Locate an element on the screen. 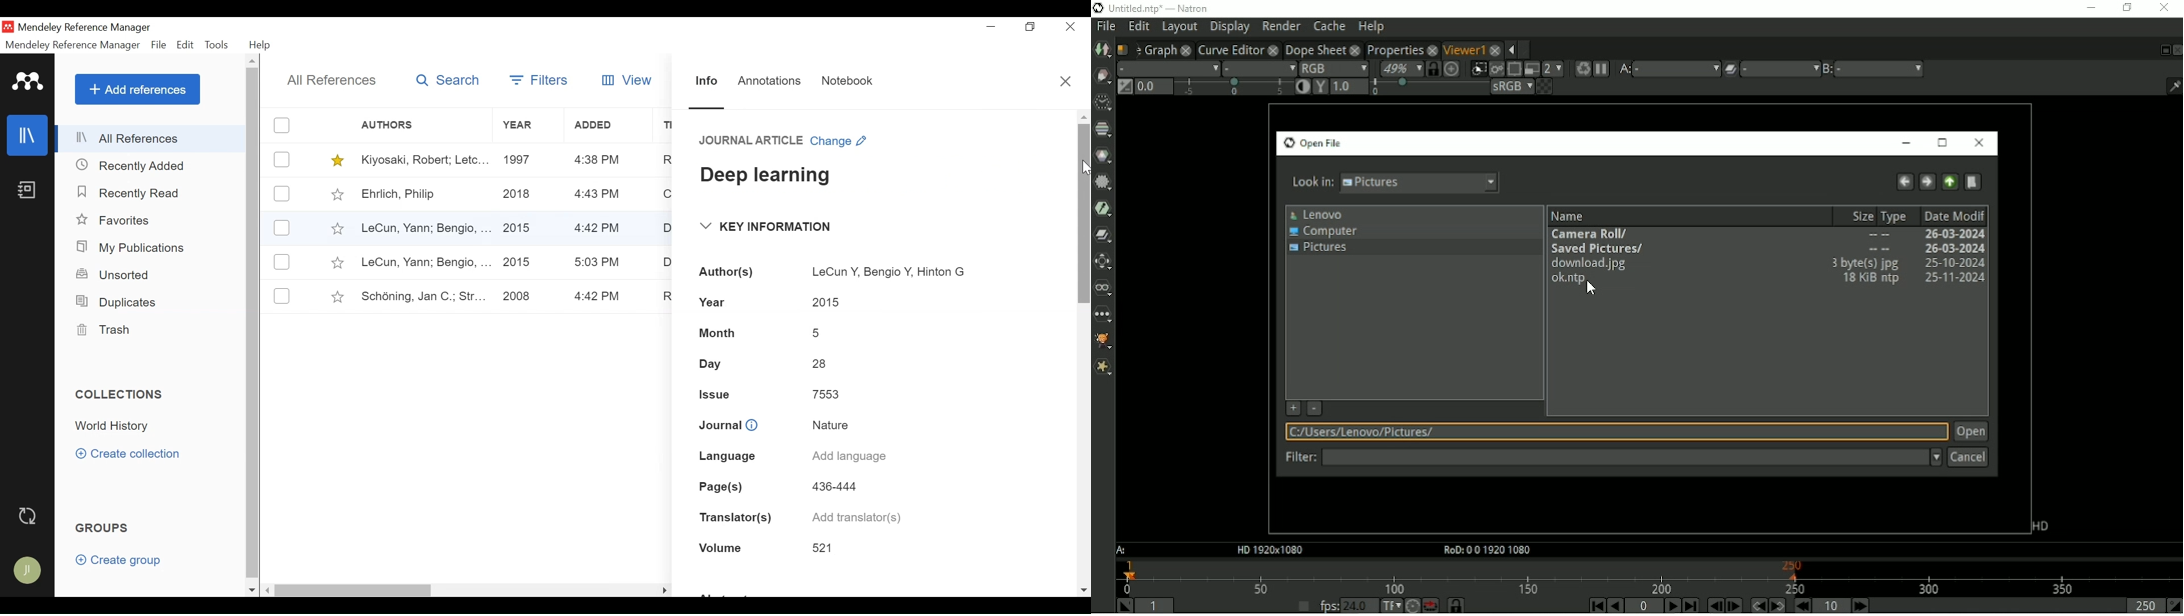  Search is located at coordinates (449, 81).